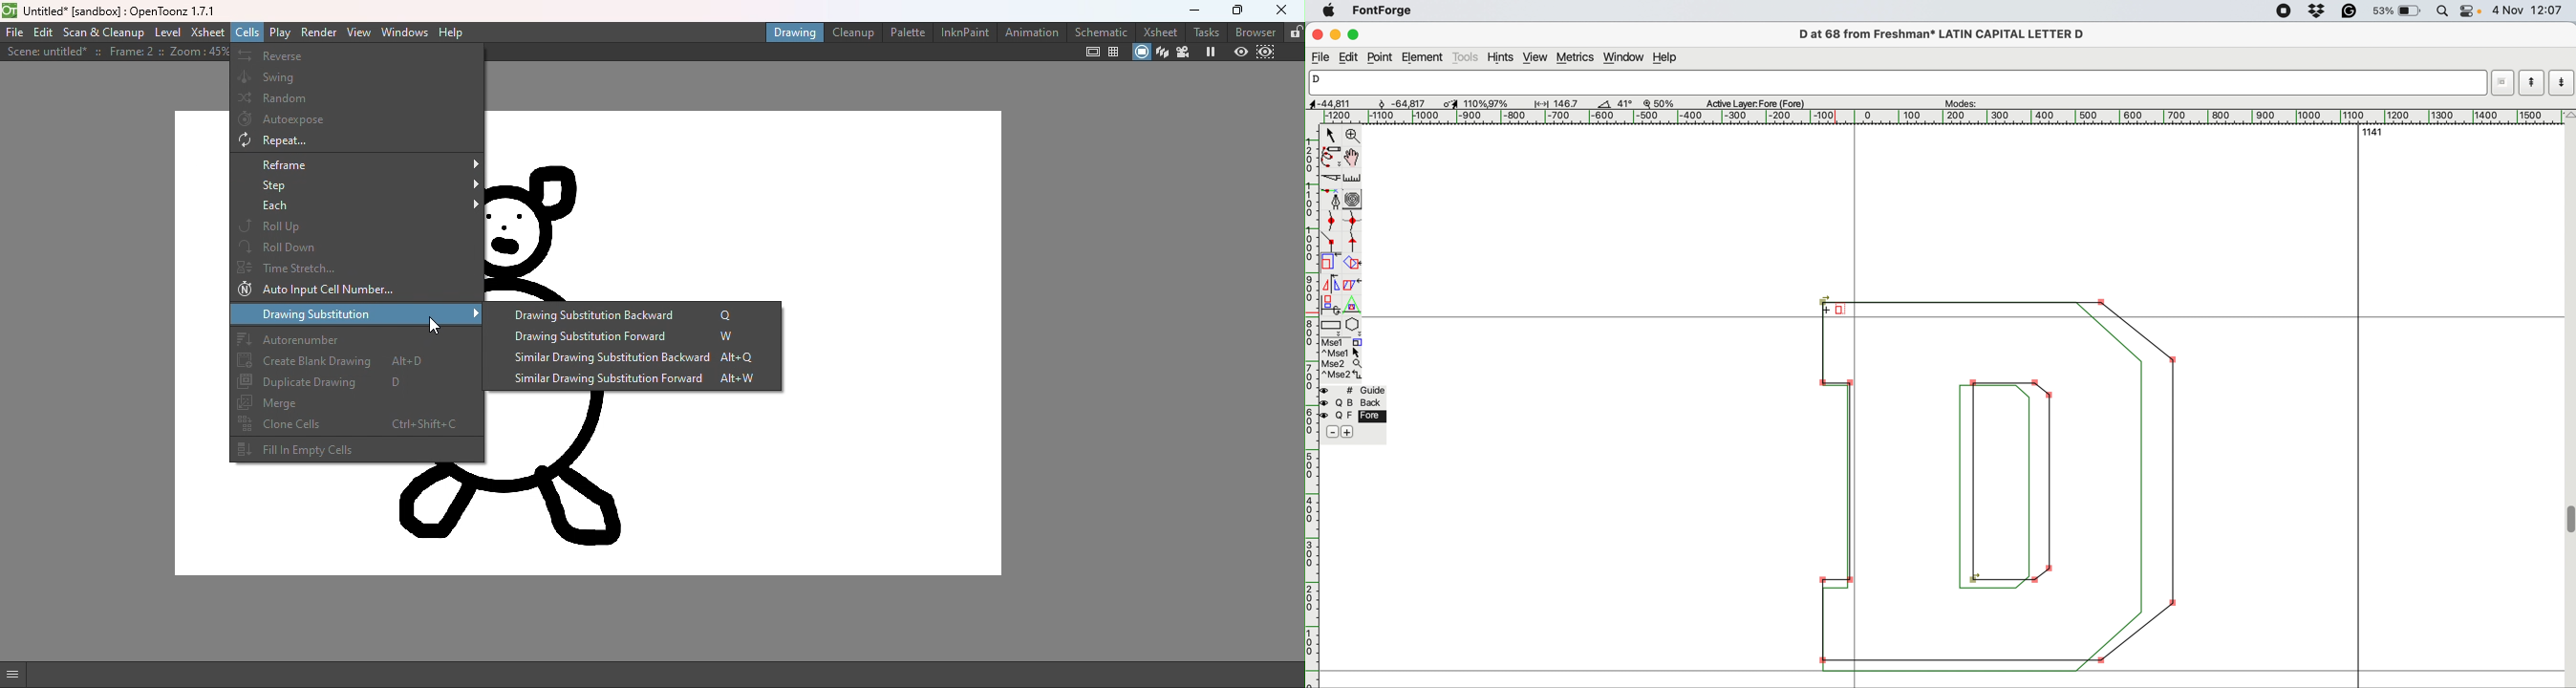 The width and height of the screenshot is (2576, 700). Describe the element at coordinates (14, 675) in the screenshot. I see `GUI Show/Hide` at that location.